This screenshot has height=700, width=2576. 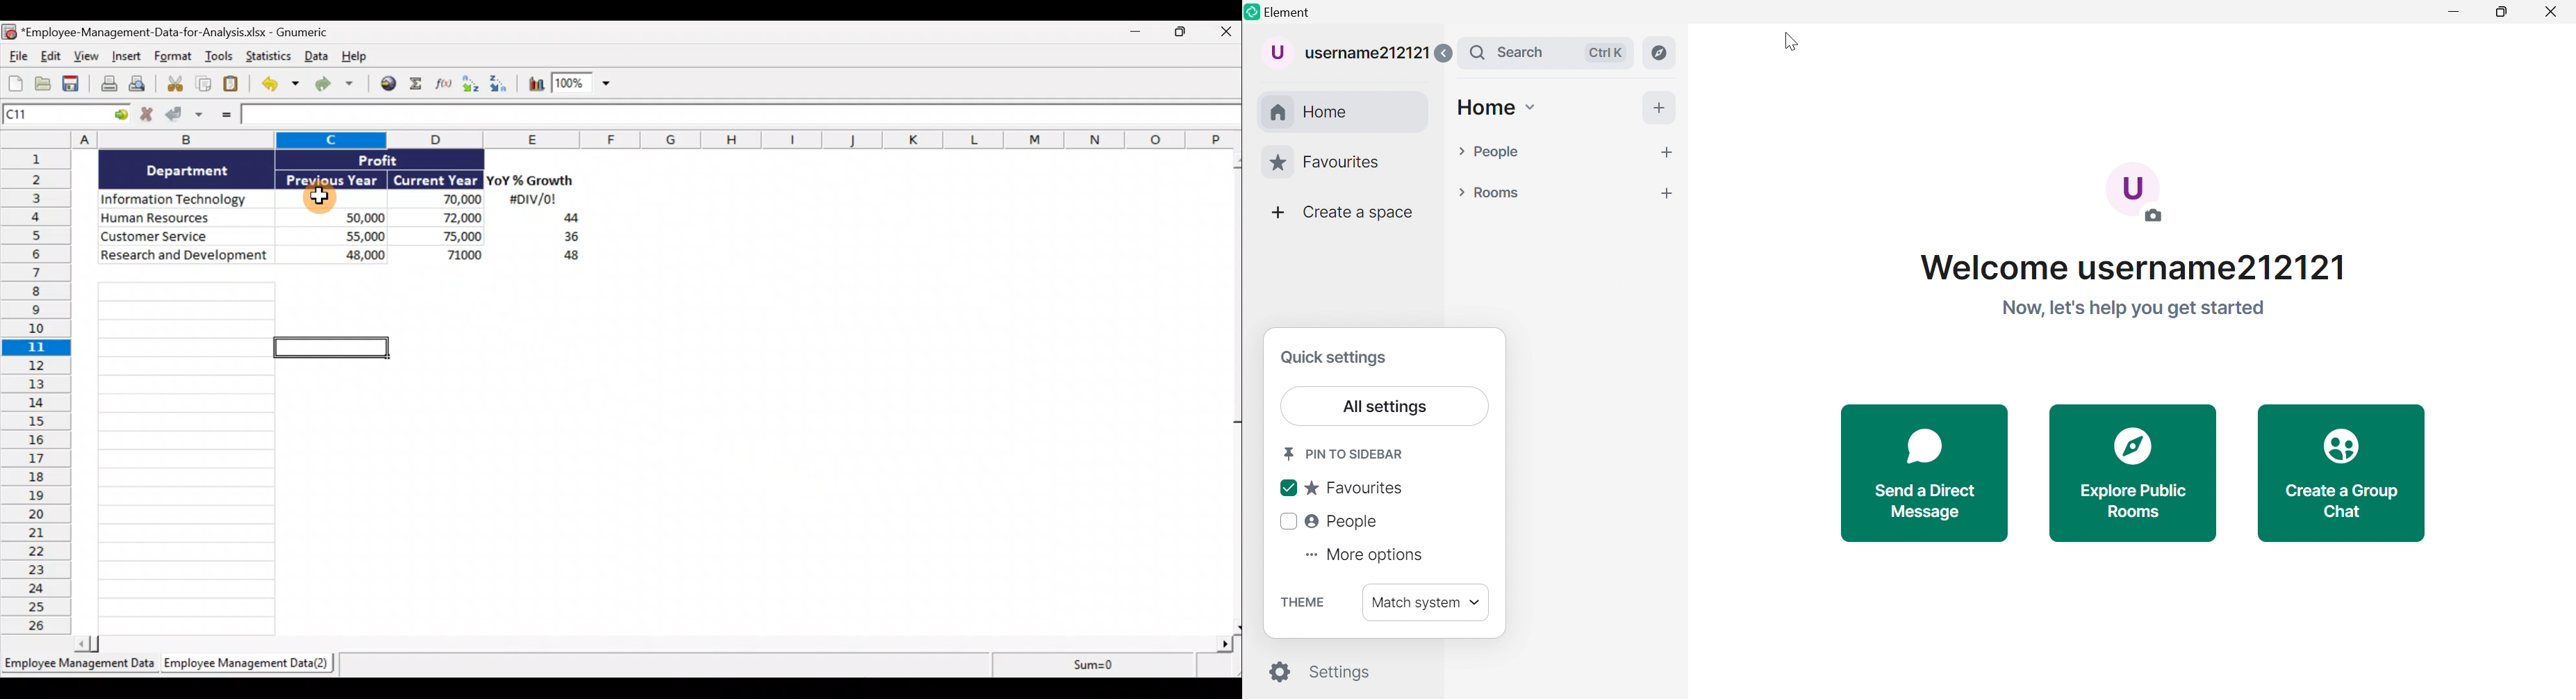 What do you see at coordinates (1322, 672) in the screenshot?
I see `Settings` at bounding box center [1322, 672].